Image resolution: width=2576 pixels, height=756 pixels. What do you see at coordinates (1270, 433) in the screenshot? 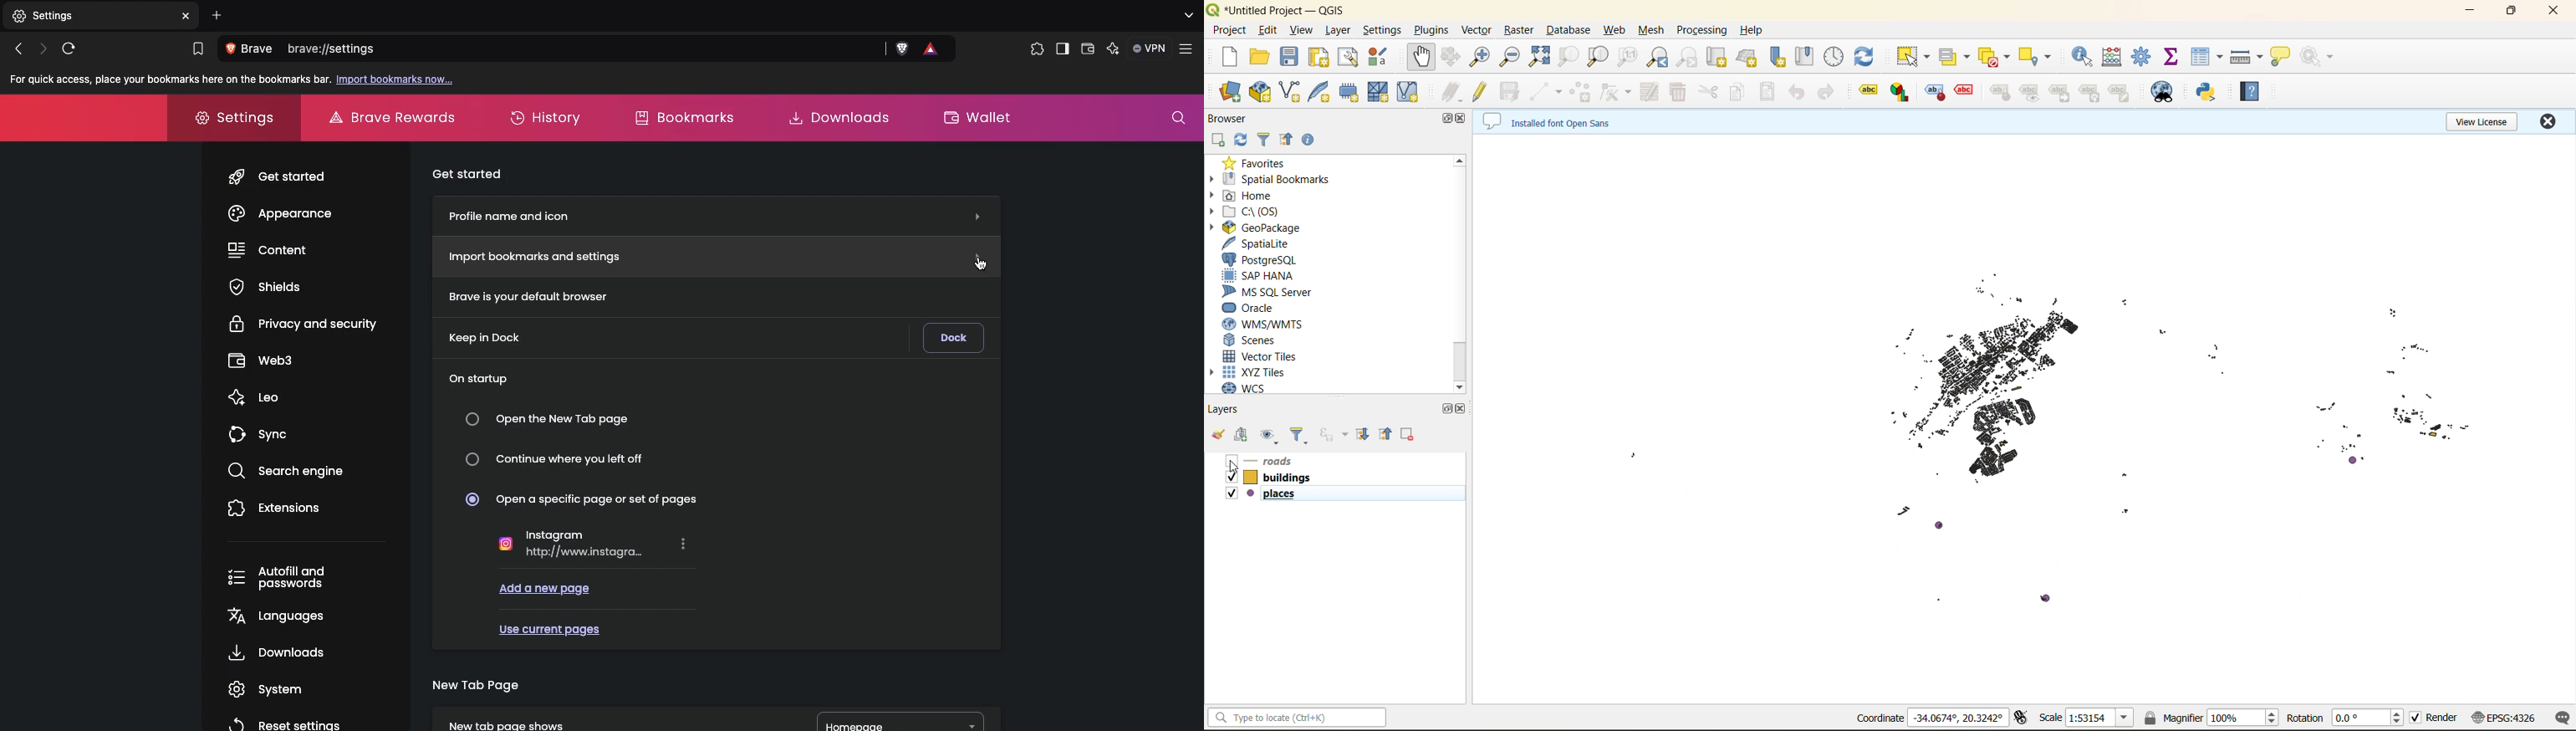
I see `manage map` at bounding box center [1270, 433].